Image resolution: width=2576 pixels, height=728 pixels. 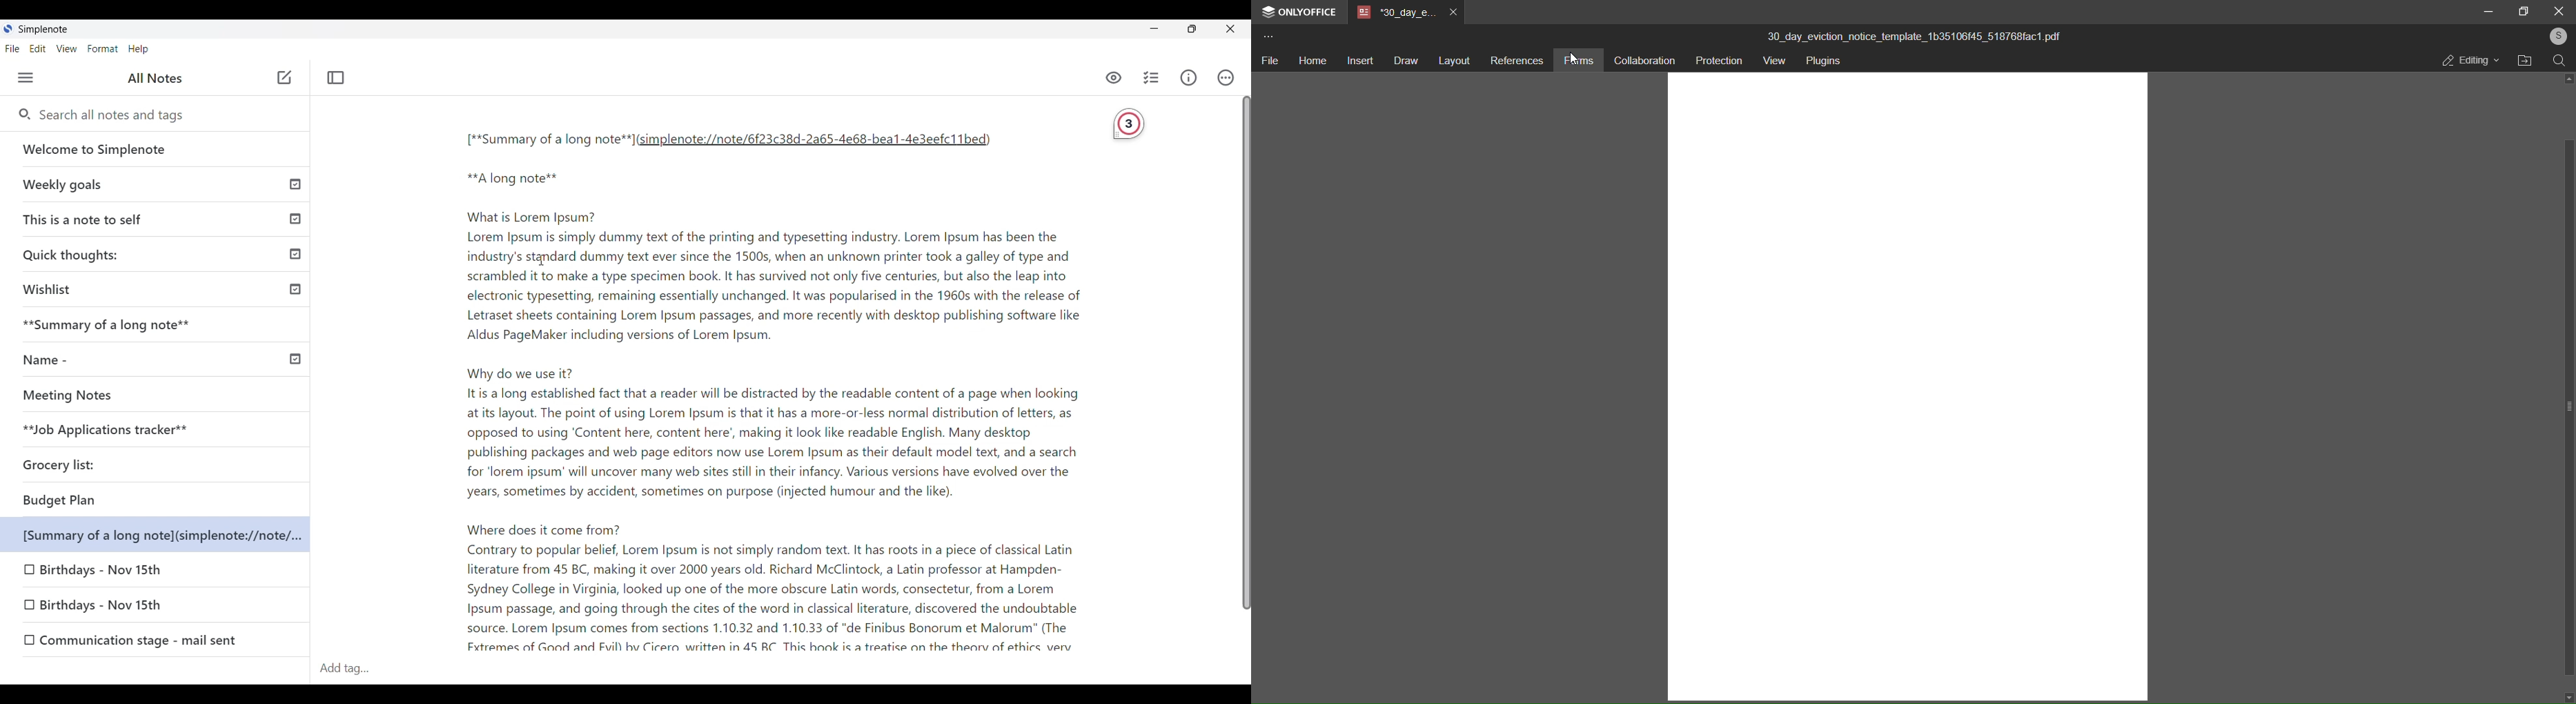 I want to click on form, so click(x=1582, y=59).